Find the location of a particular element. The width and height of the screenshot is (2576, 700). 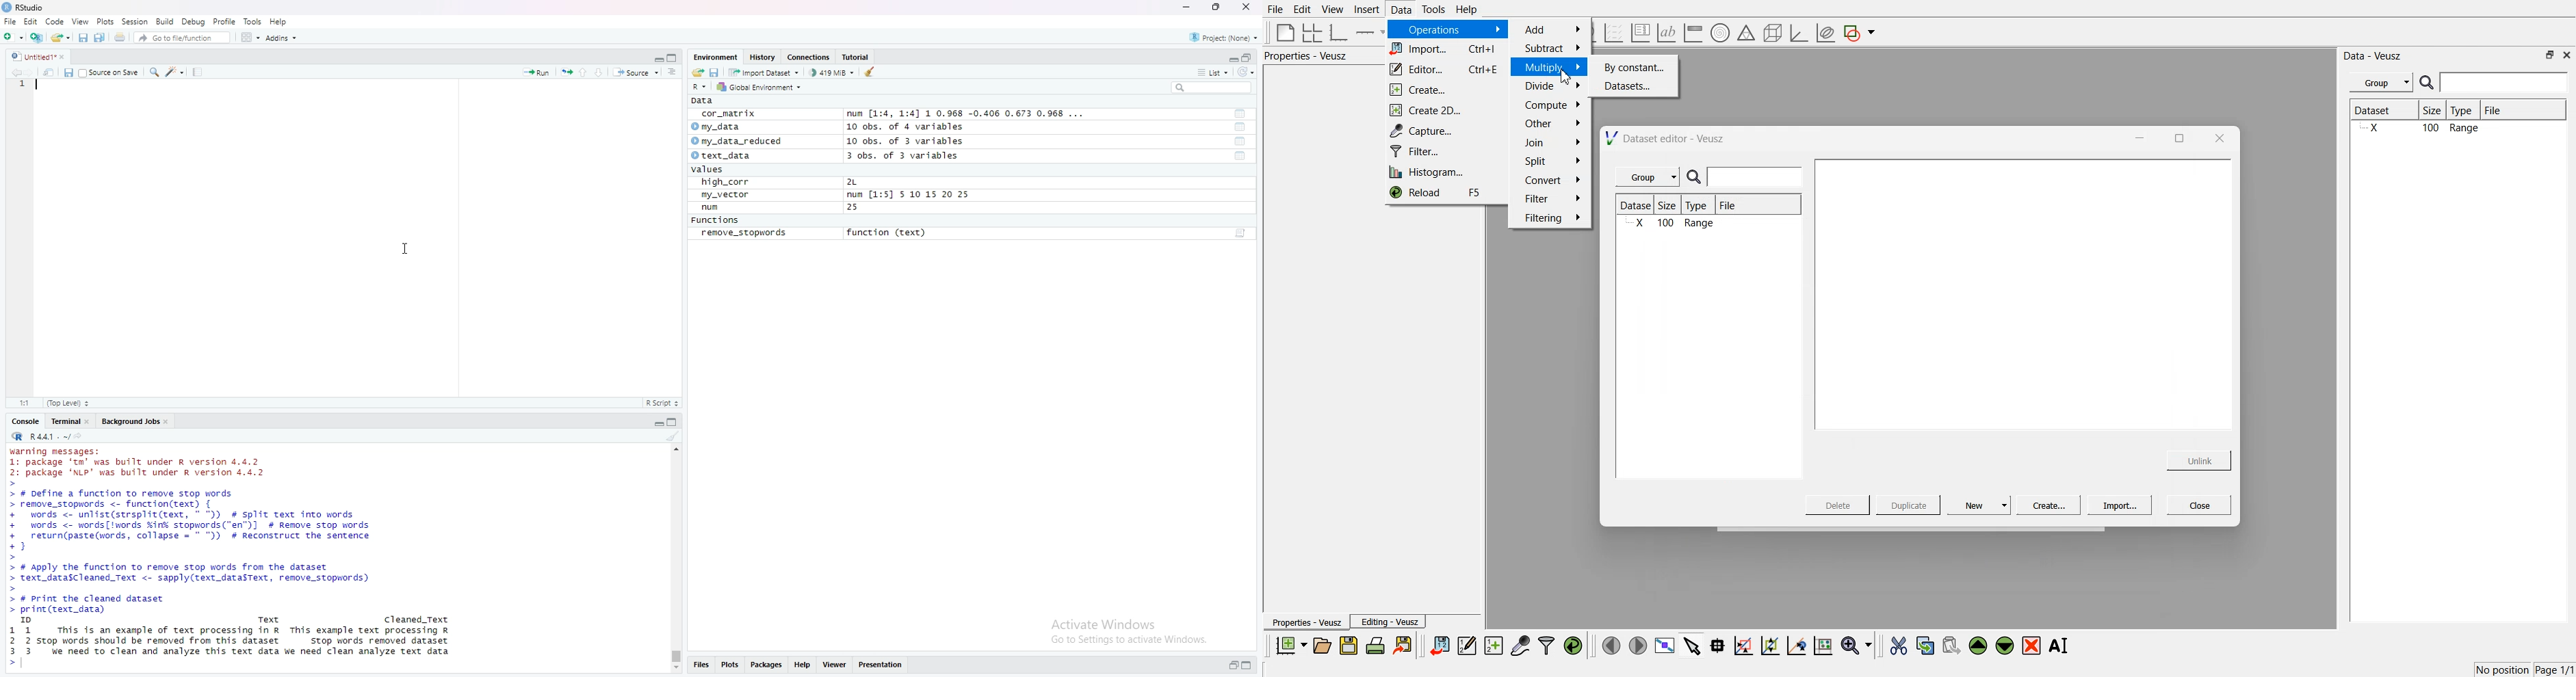

num 25 is located at coordinates (781, 208).